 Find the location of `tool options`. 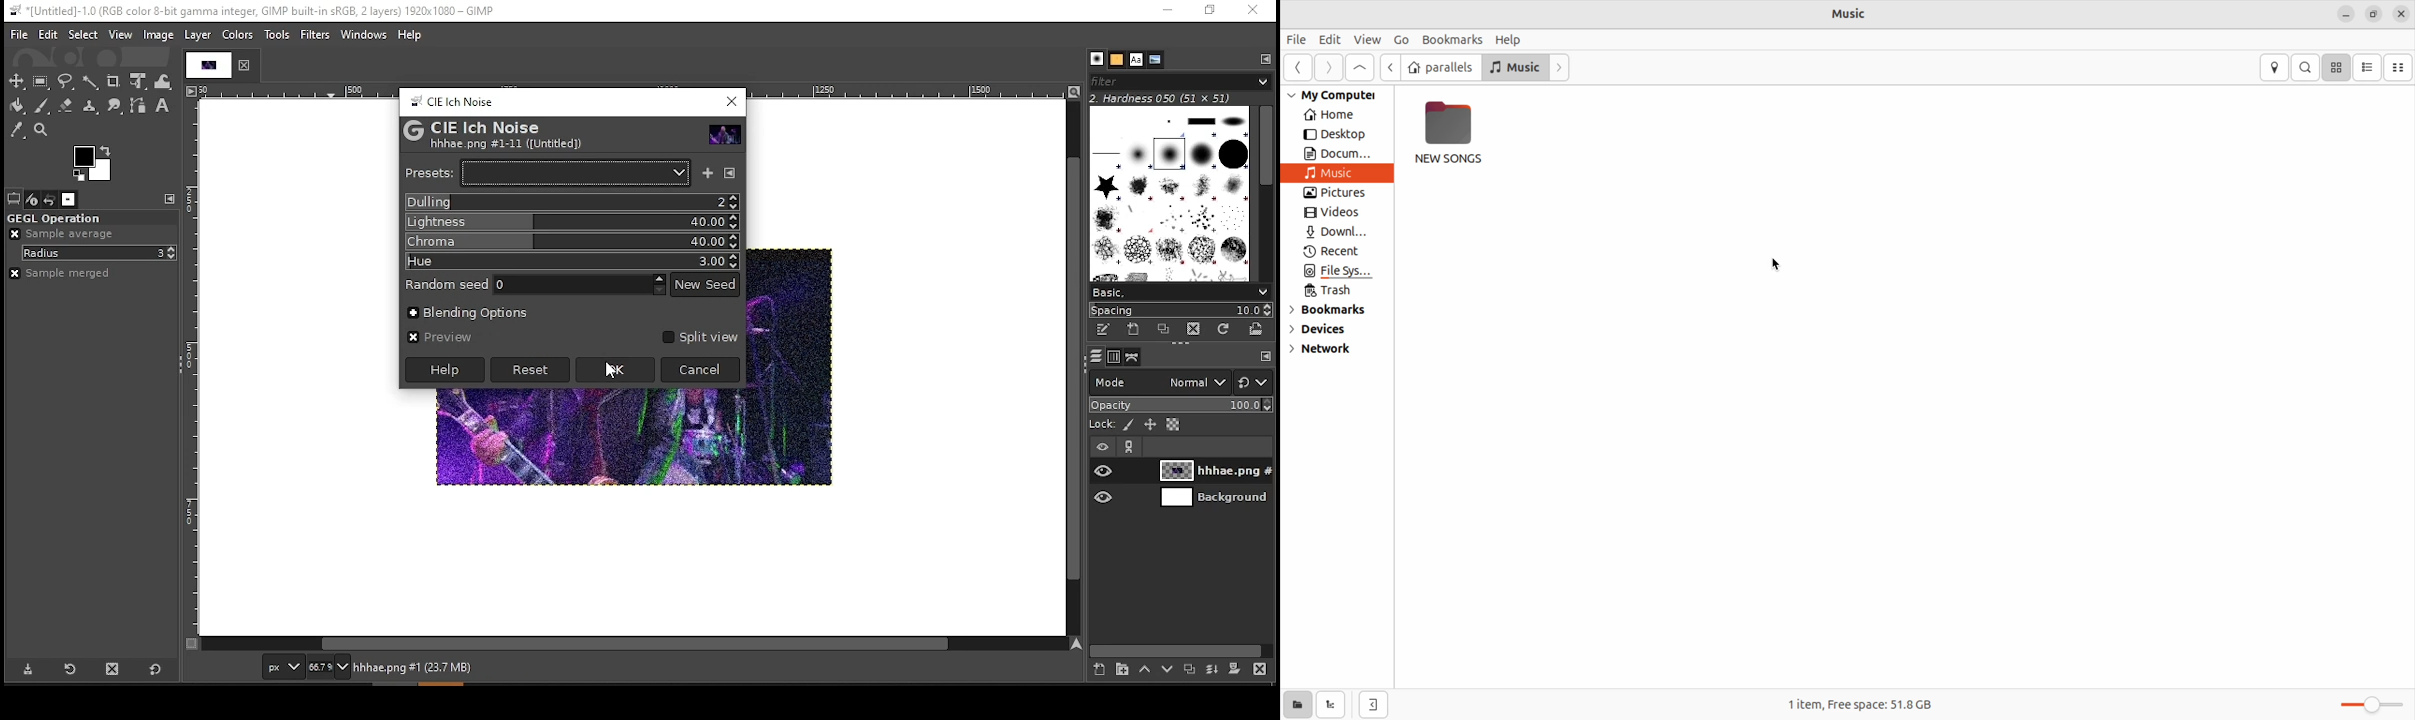

tool options is located at coordinates (12, 199).